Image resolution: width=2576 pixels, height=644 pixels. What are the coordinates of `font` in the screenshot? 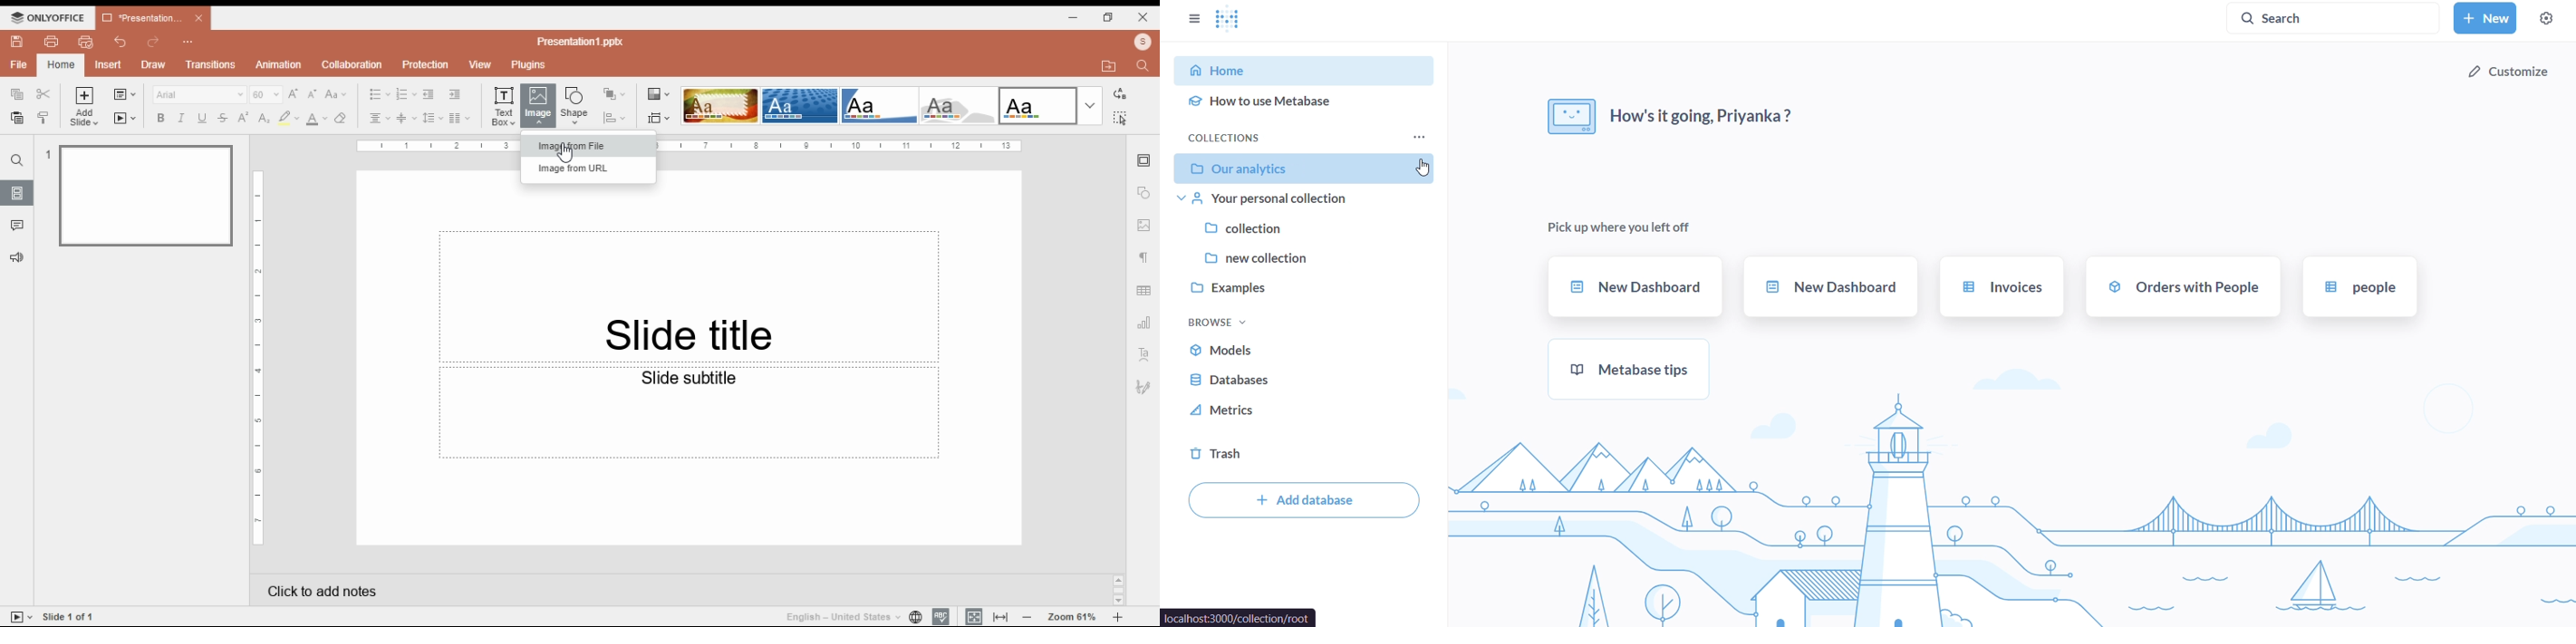 It's located at (199, 95).